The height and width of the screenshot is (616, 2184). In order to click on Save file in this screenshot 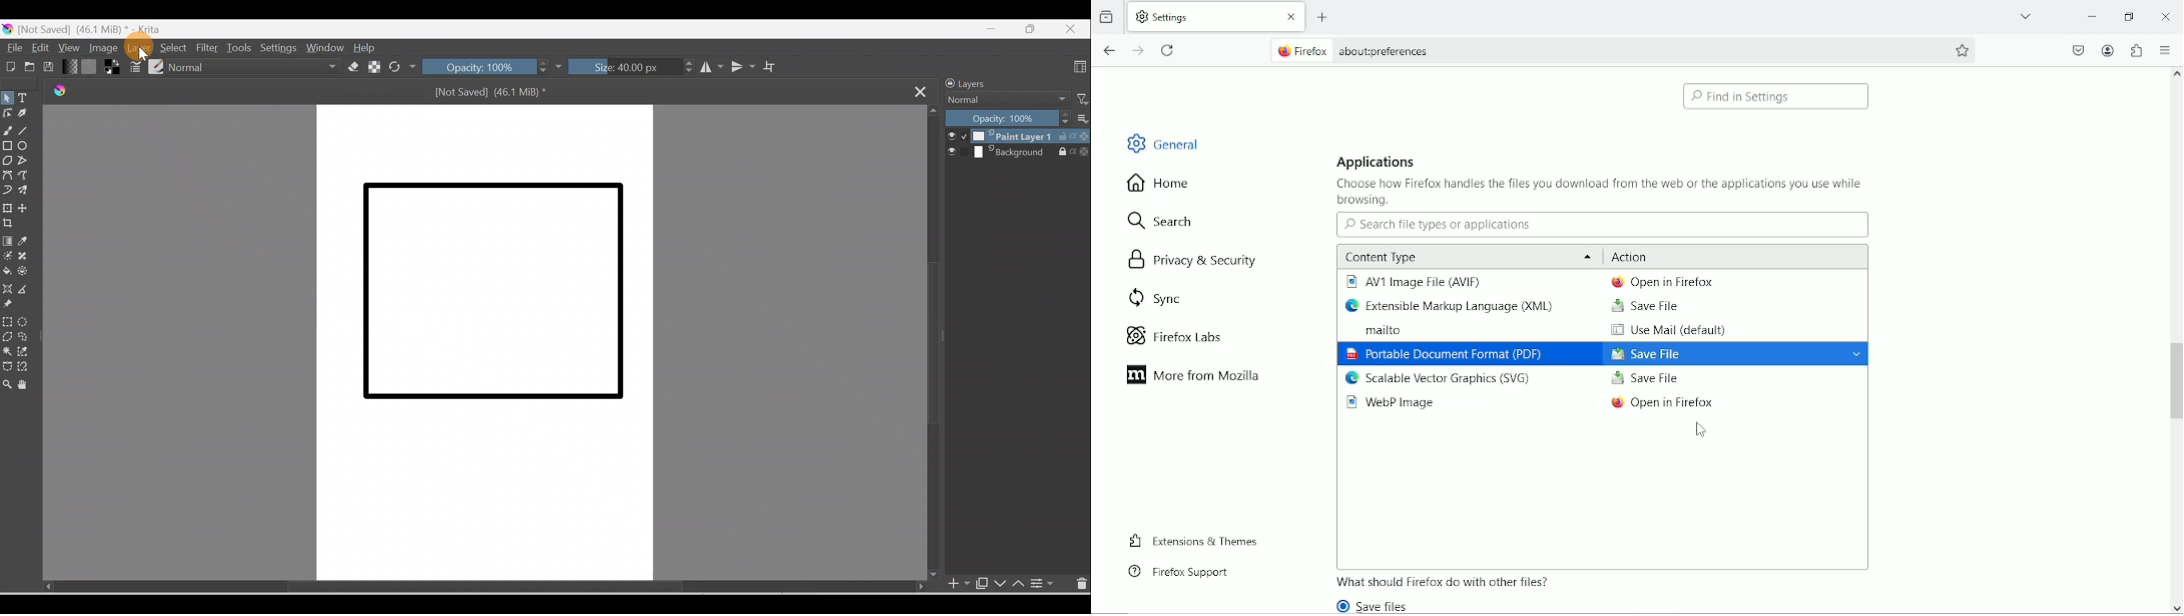, I will do `click(1644, 306)`.